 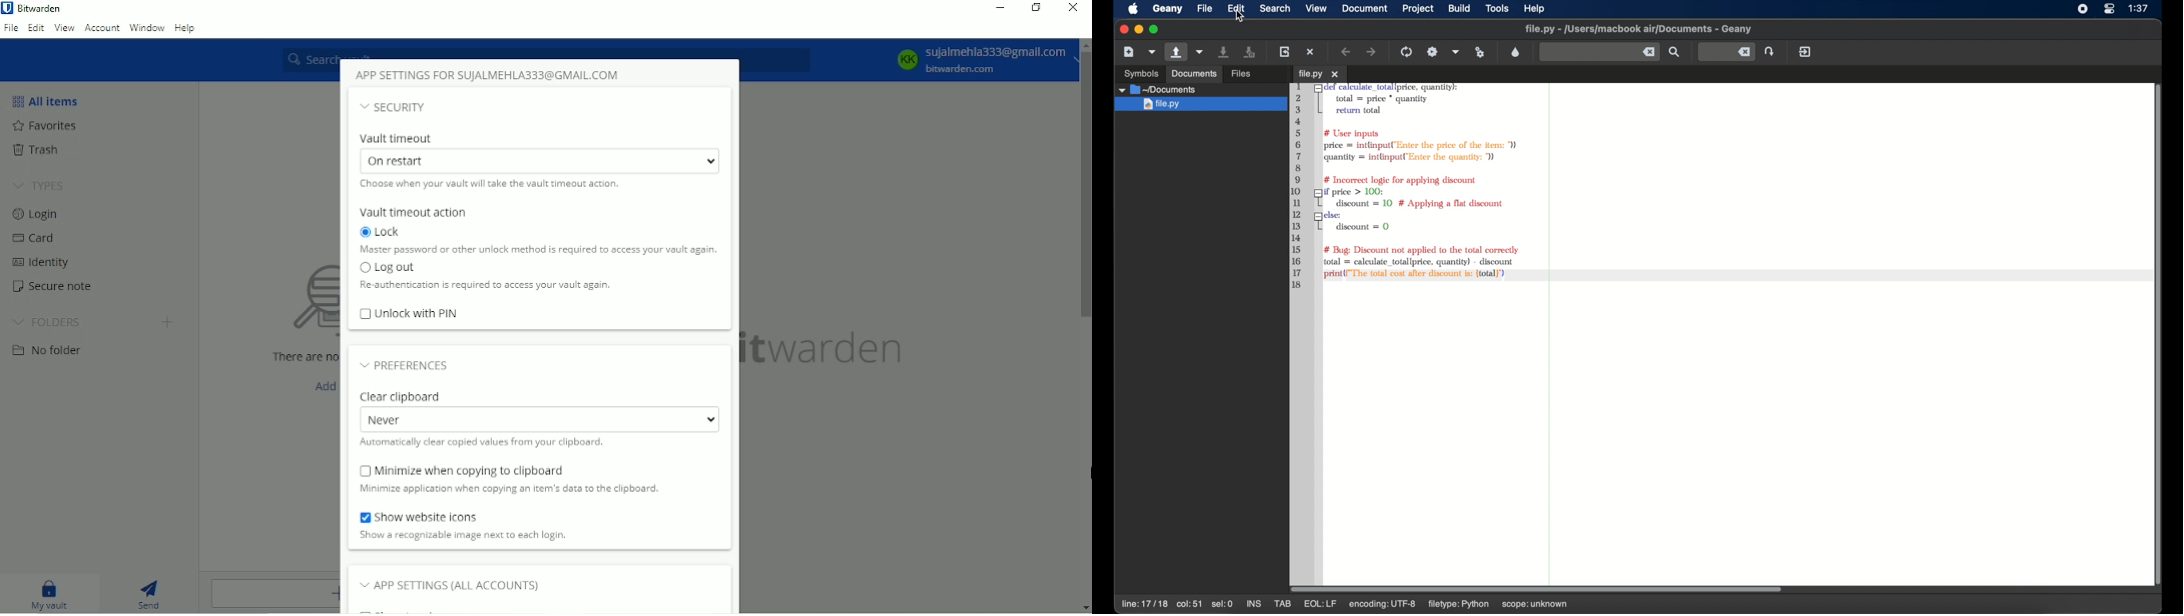 What do you see at coordinates (51, 593) in the screenshot?
I see `My vault` at bounding box center [51, 593].